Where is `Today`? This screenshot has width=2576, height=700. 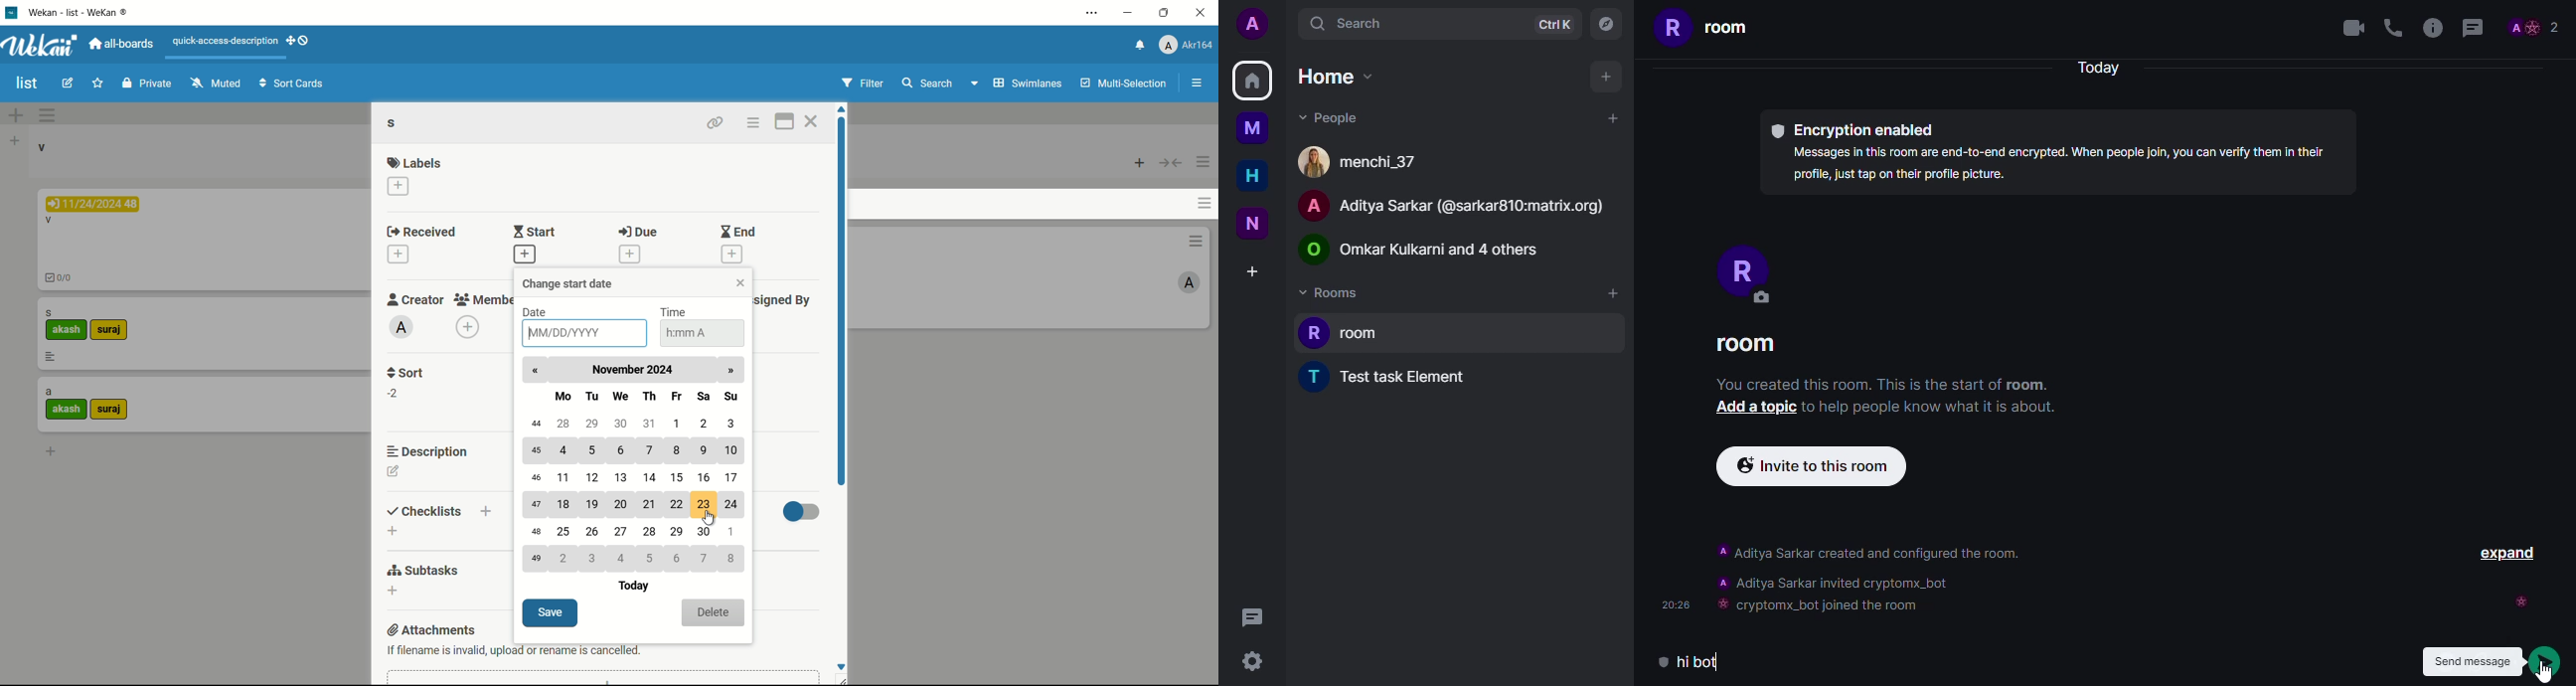 Today is located at coordinates (2105, 69).